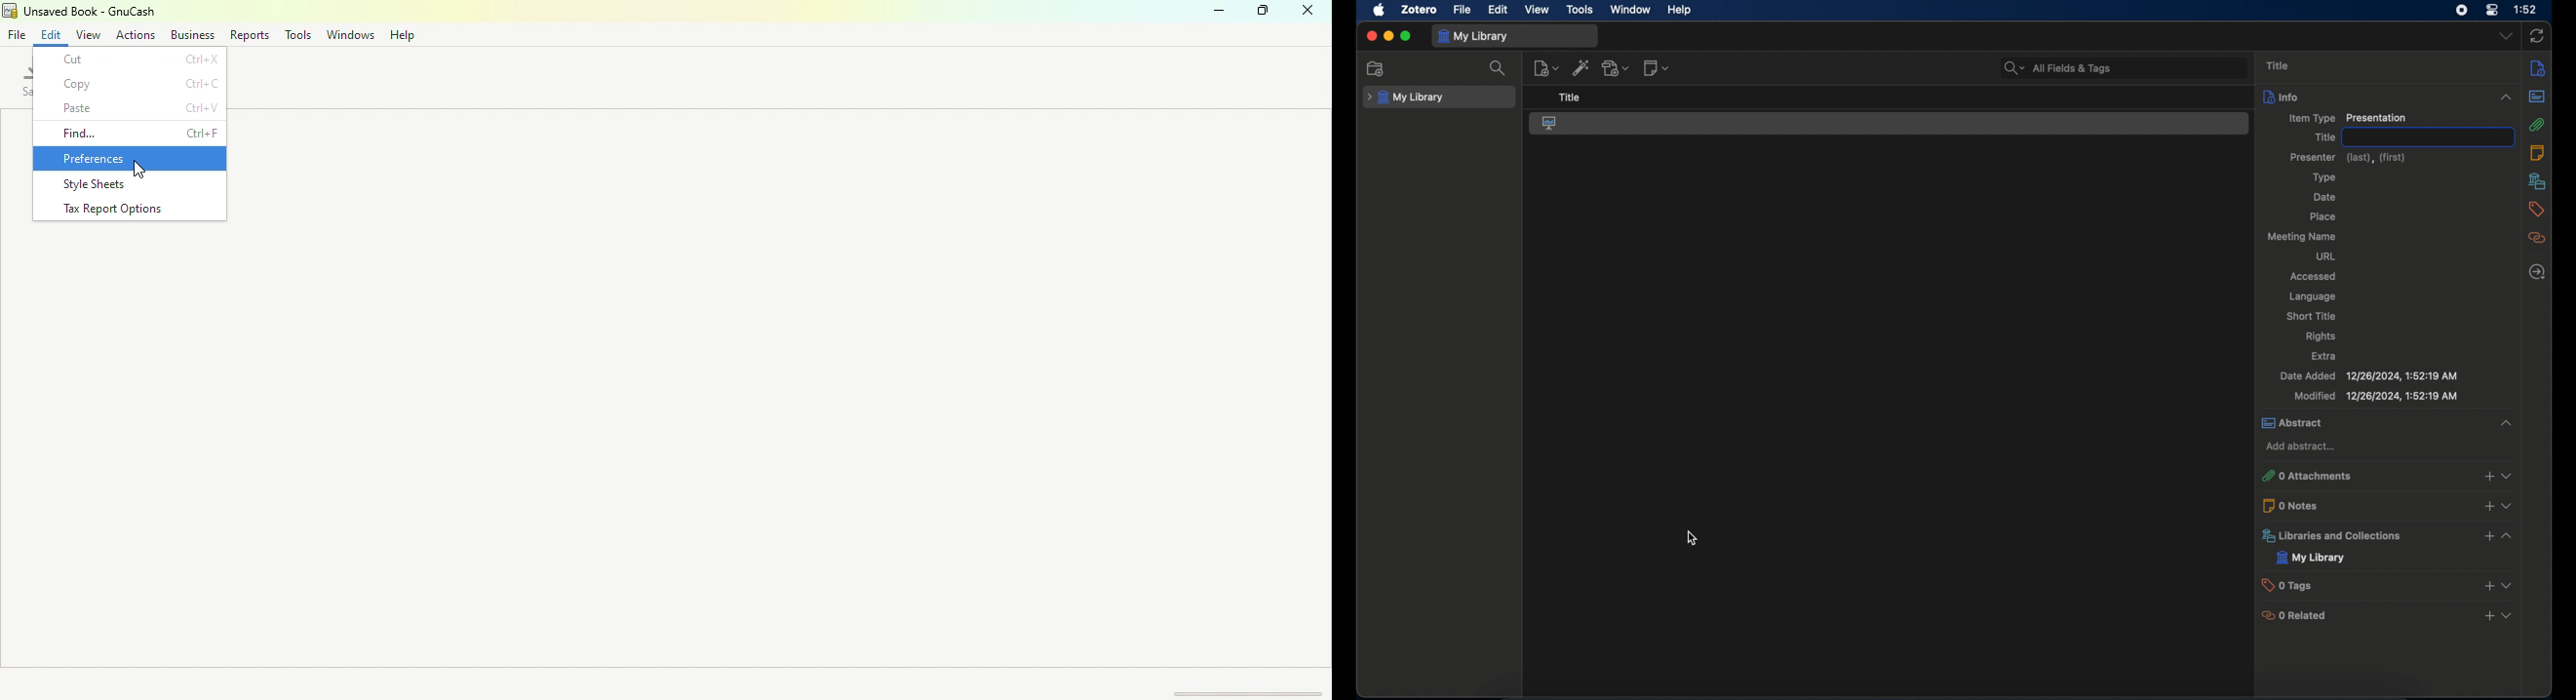 This screenshot has width=2576, height=700. What do you see at coordinates (2322, 216) in the screenshot?
I see `place` at bounding box center [2322, 216].